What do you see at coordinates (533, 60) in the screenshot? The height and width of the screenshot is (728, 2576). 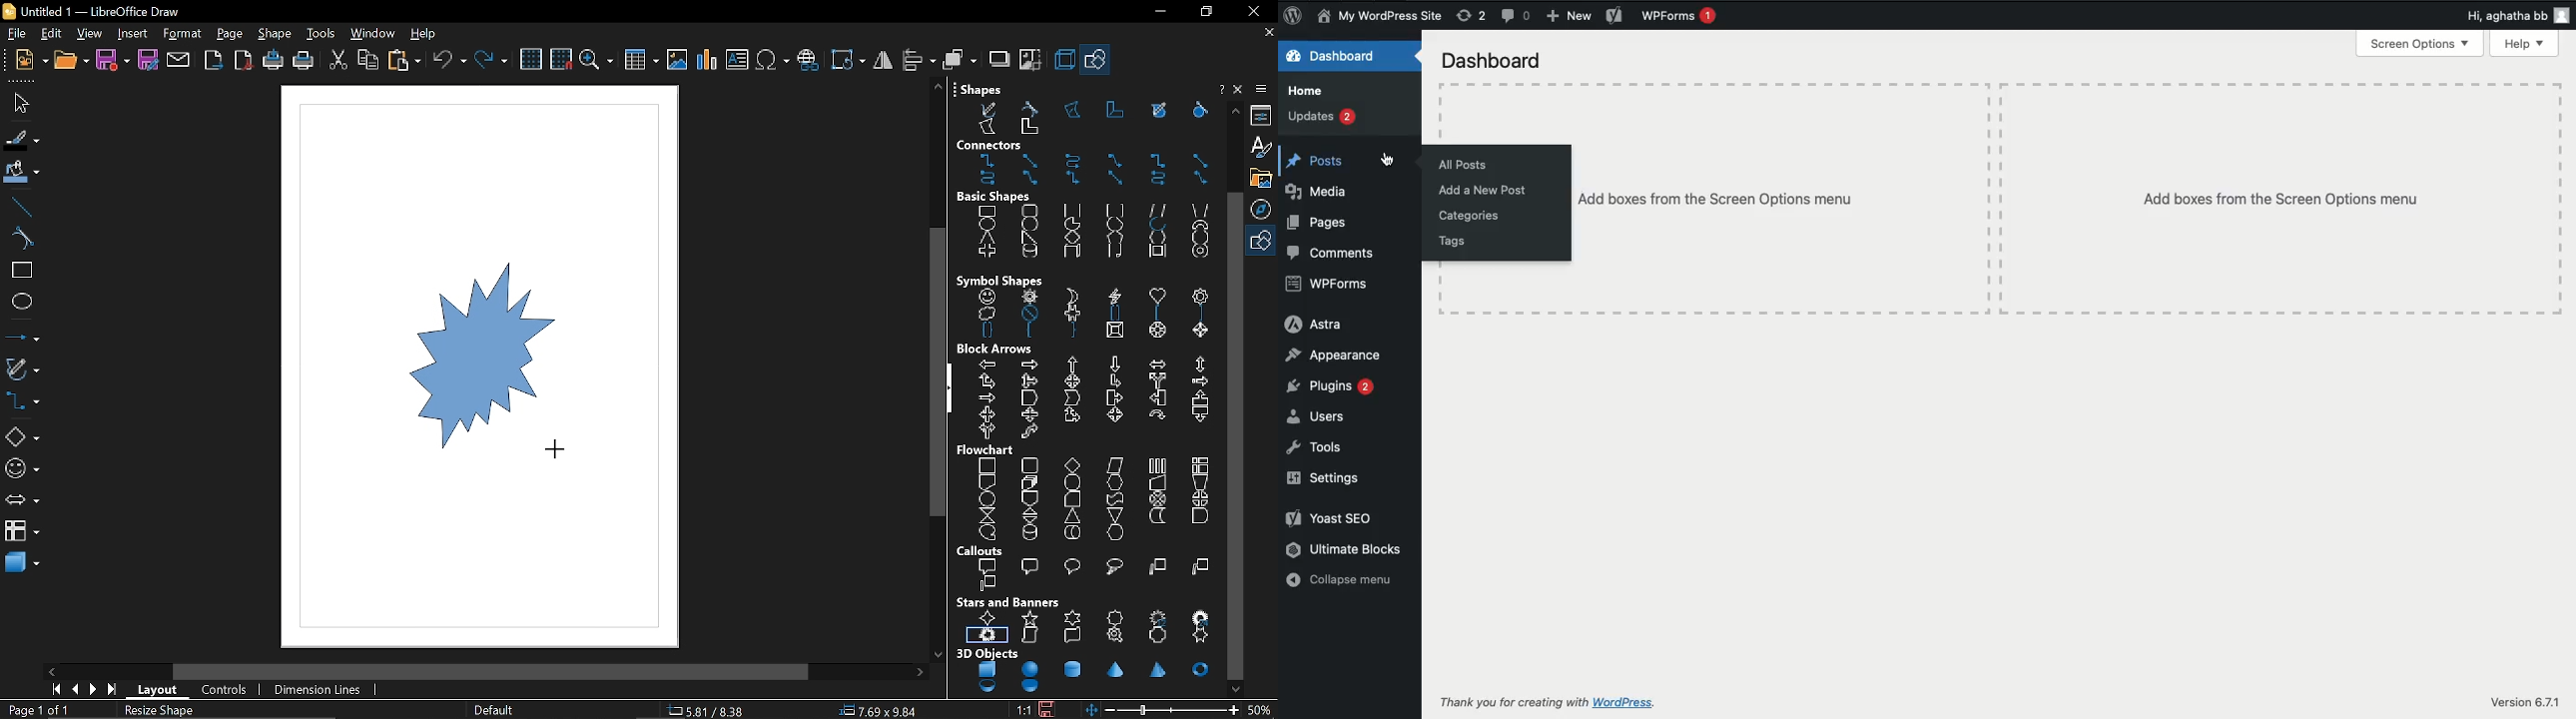 I see `grid` at bounding box center [533, 60].